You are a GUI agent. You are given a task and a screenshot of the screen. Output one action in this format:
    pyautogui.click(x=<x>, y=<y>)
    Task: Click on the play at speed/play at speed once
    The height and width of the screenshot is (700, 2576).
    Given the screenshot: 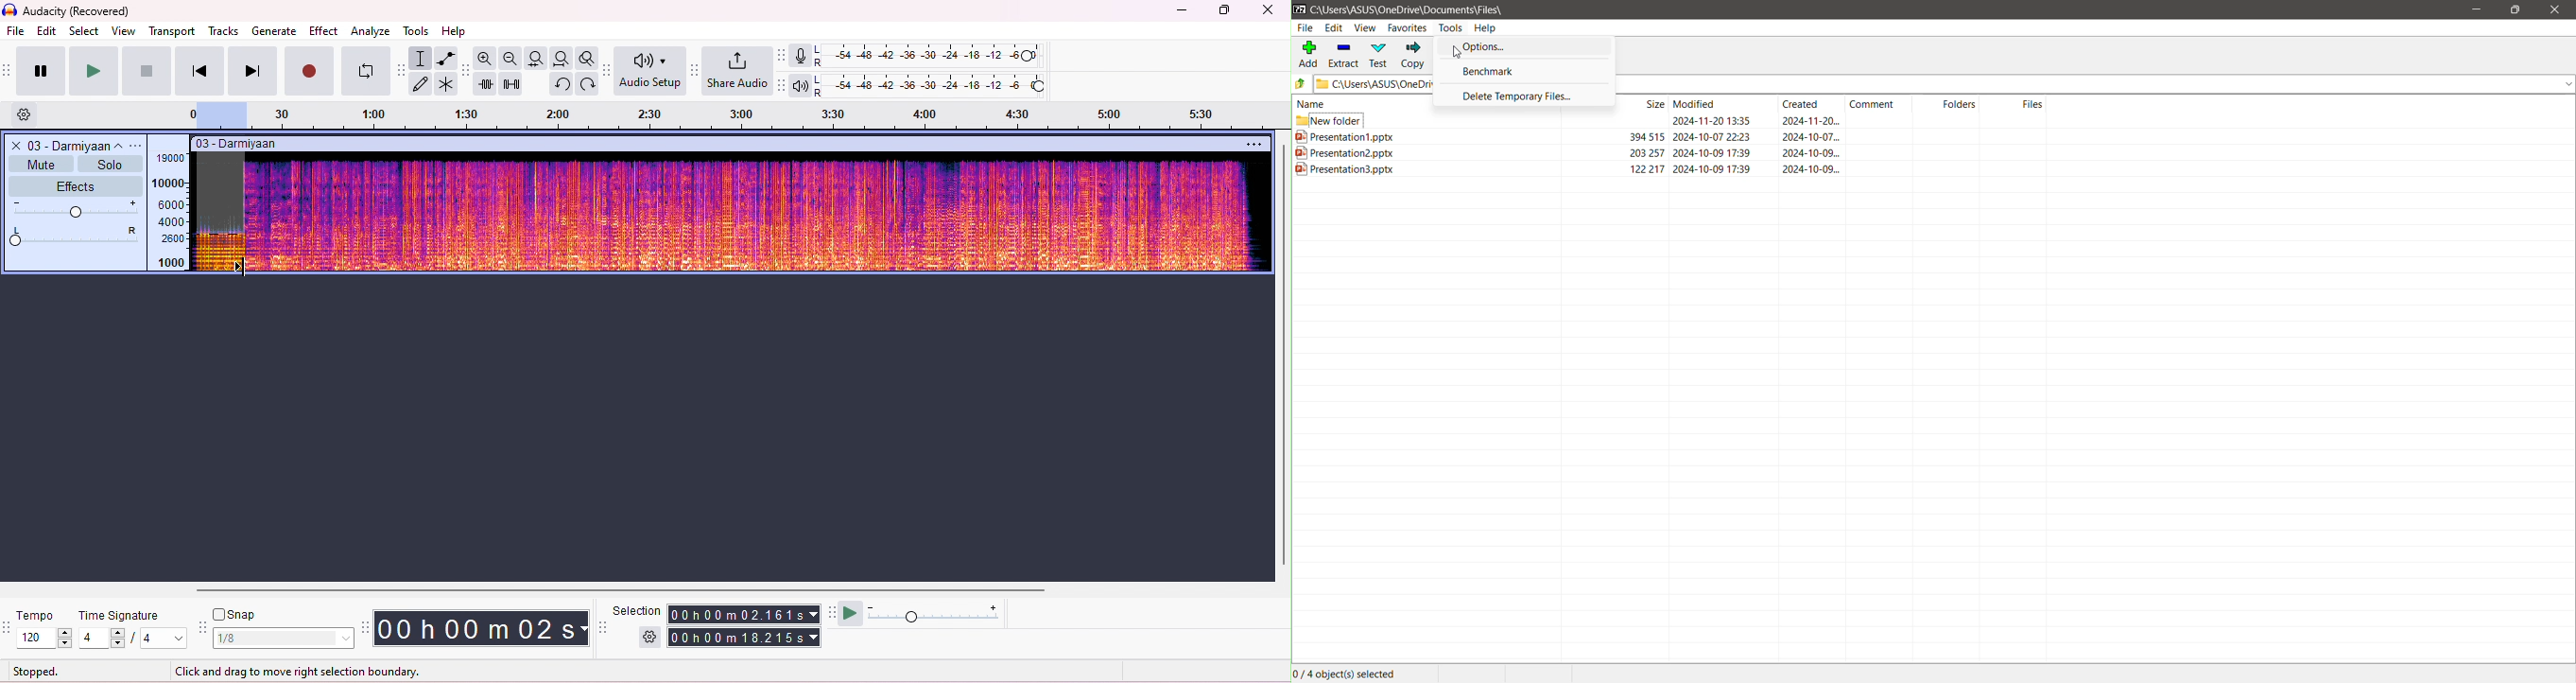 What is the action you would take?
    pyautogui.click(x=850, y=614)
    